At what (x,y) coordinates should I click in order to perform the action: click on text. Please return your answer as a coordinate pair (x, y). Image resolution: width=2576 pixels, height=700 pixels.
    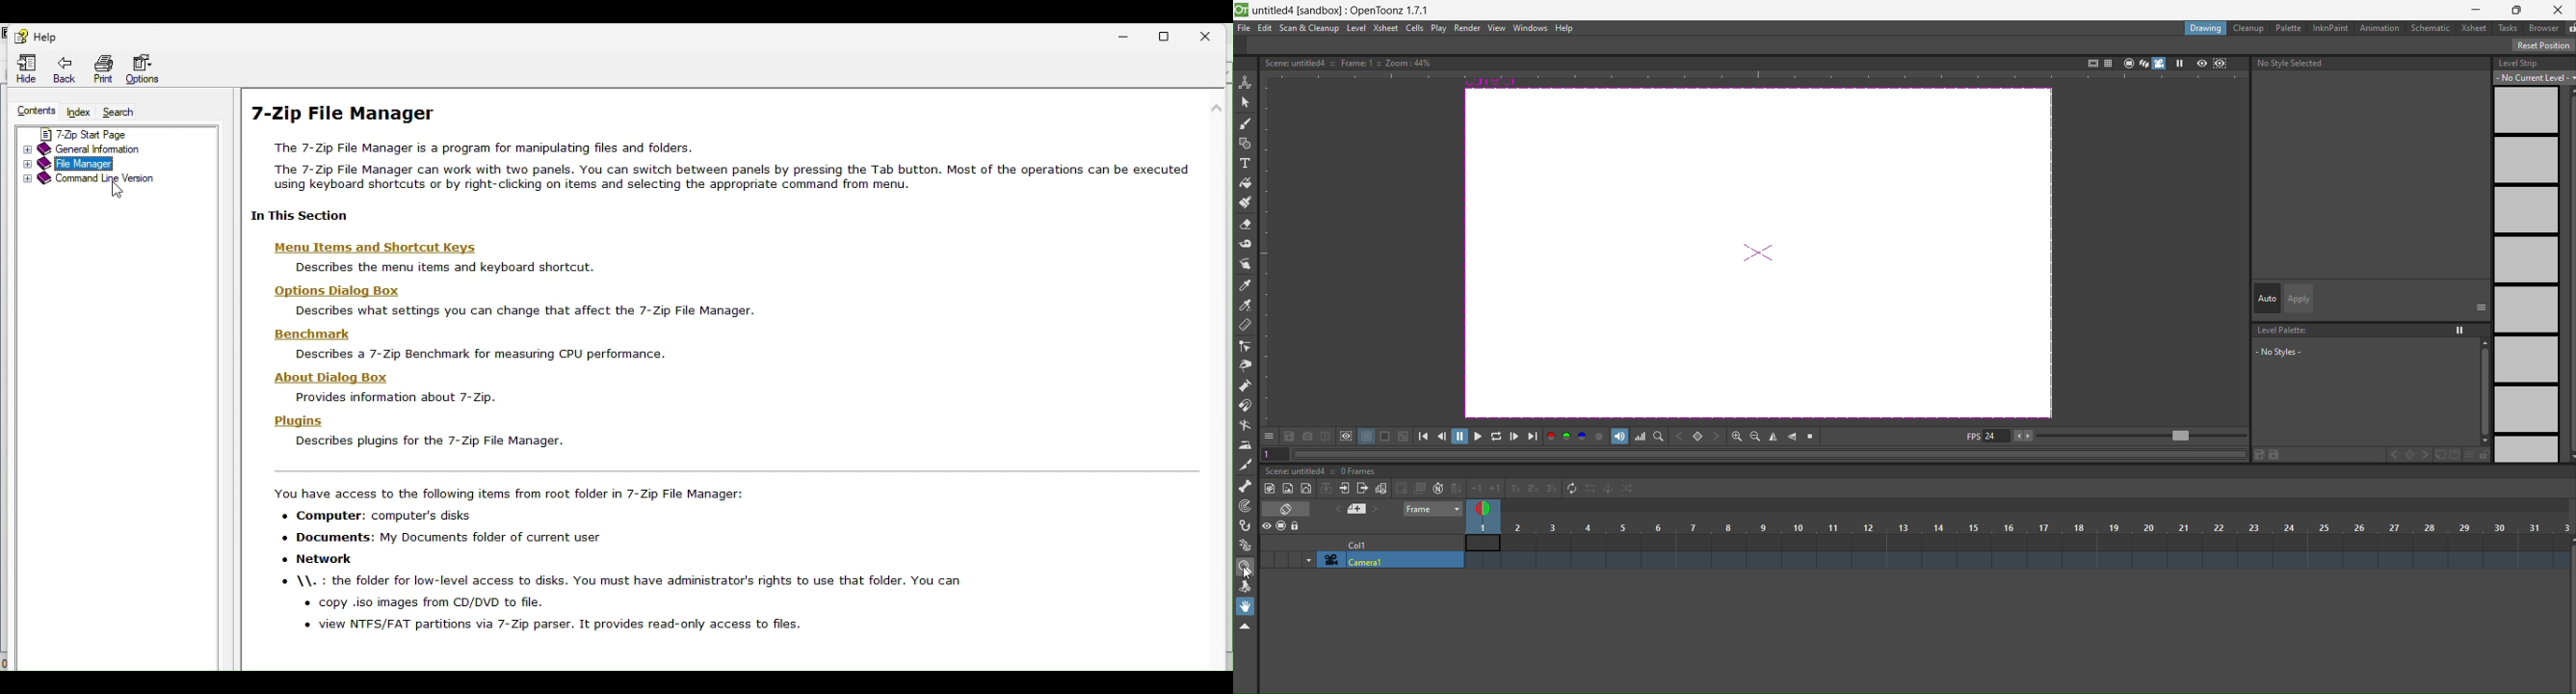
    Looking at the image, I should click on (1324, 471).